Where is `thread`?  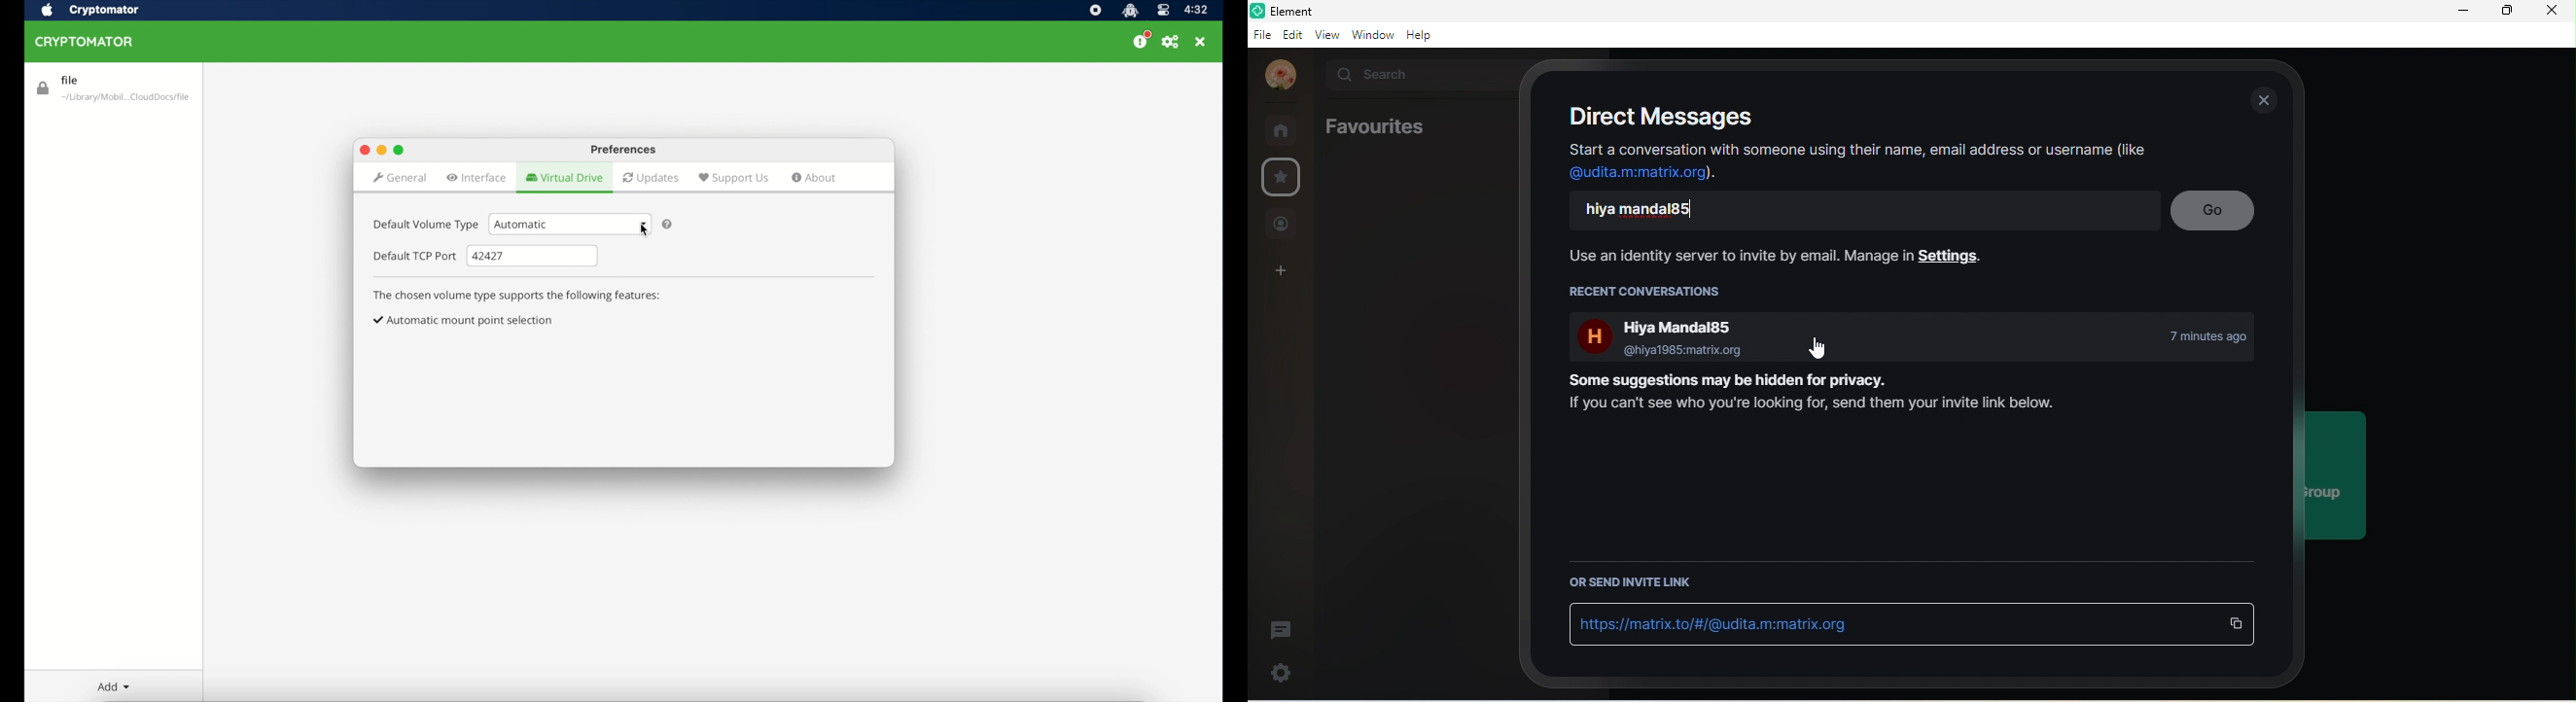
thread is located at coordinates (1282, 630).